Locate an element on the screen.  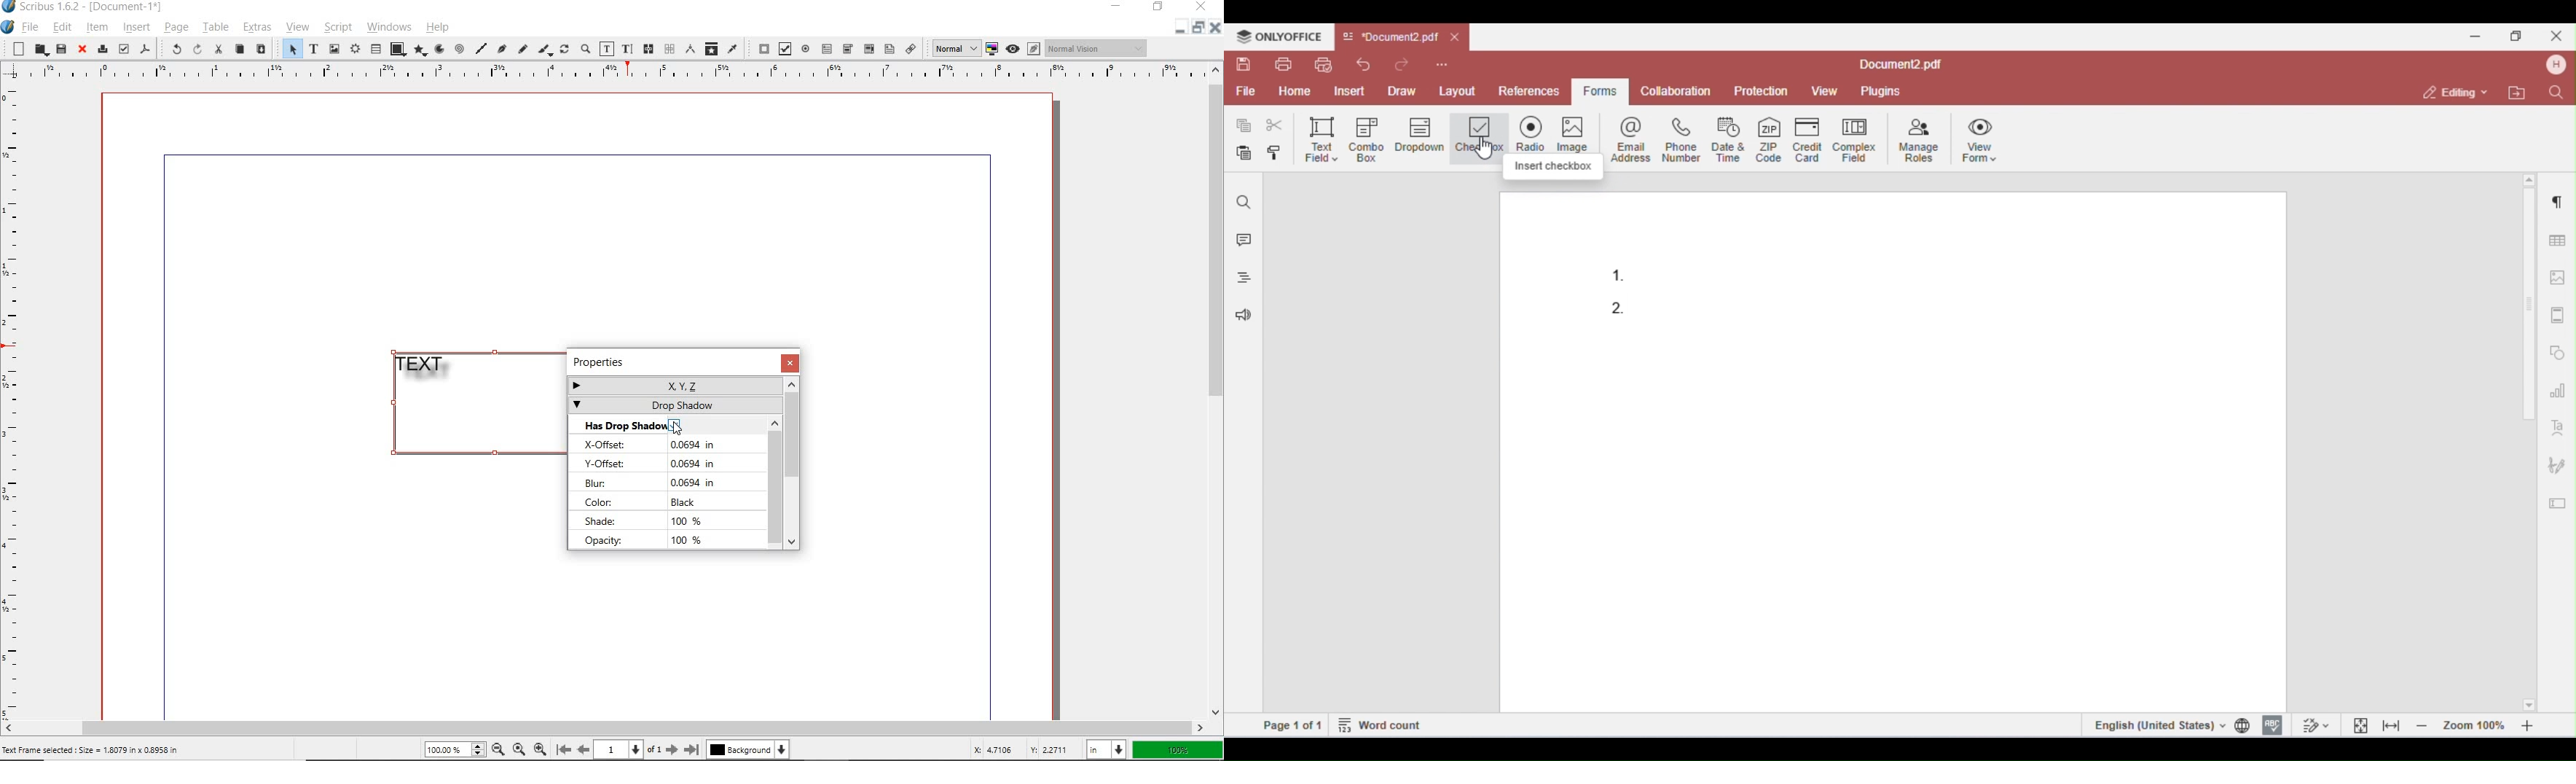
Last Page is located at coordinates (693, 749).